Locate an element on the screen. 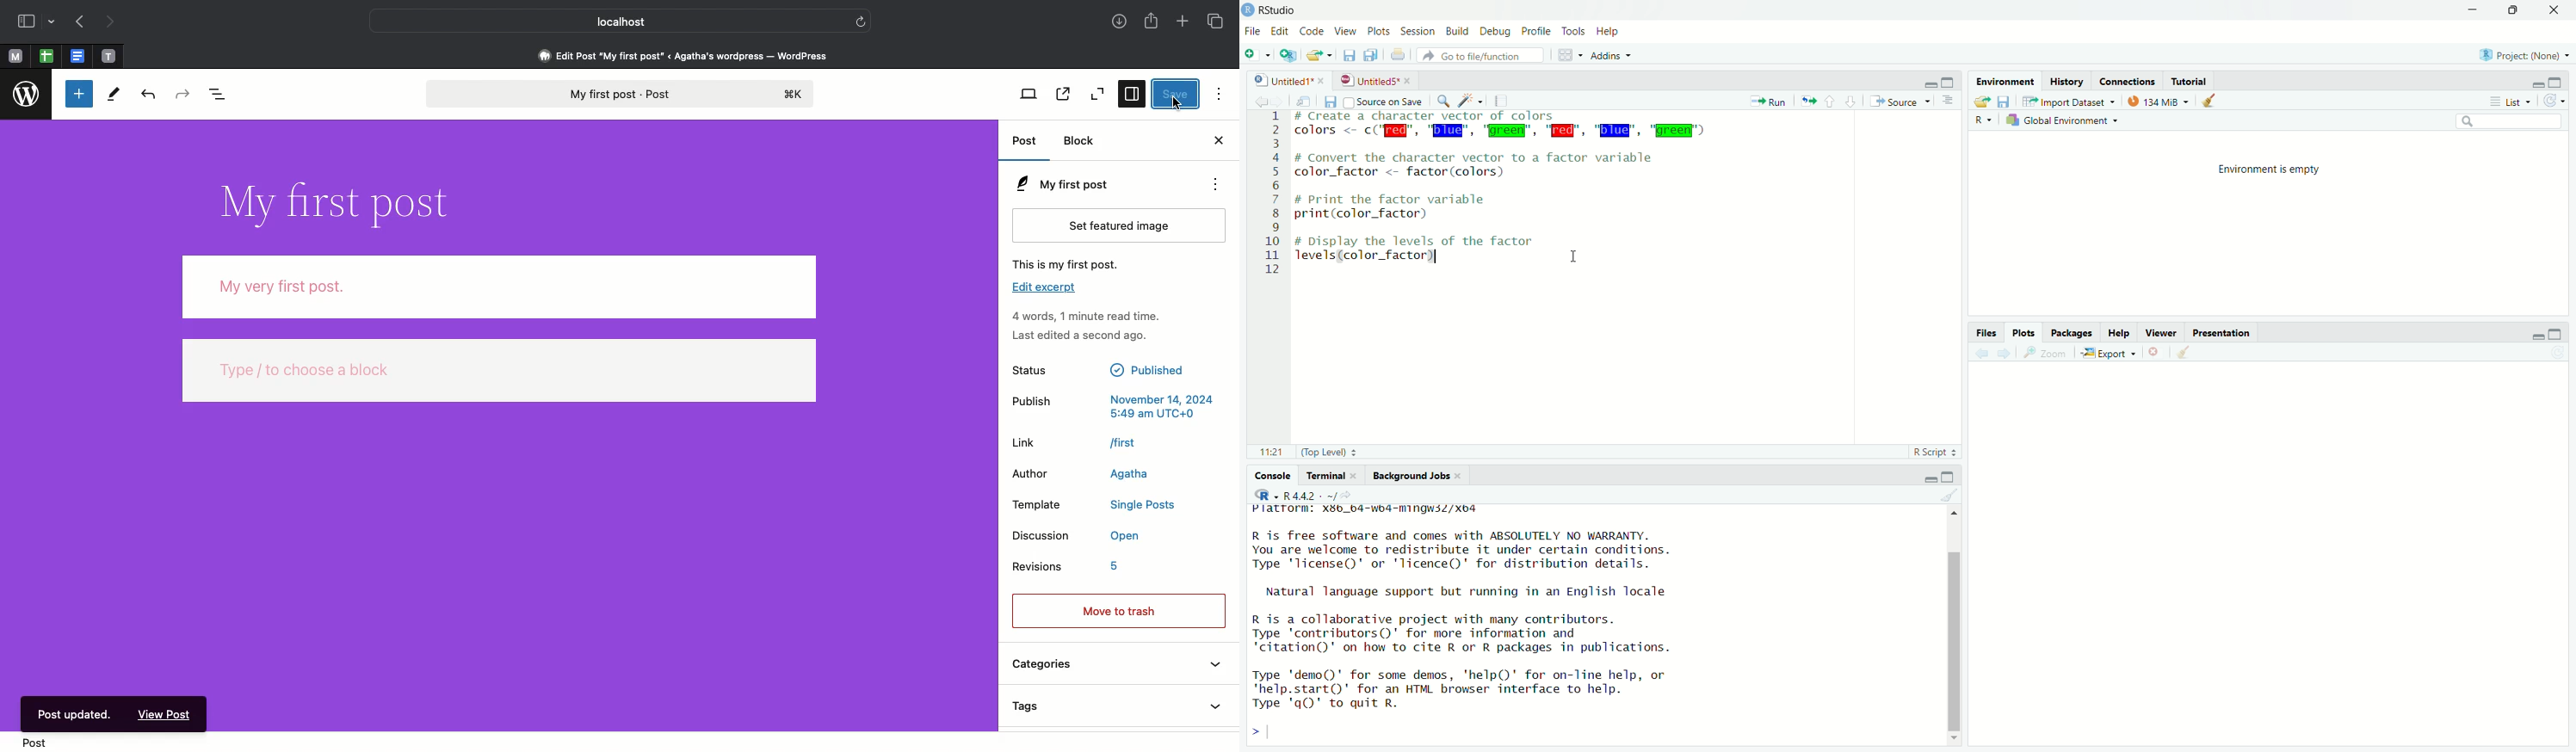  typing cursor is located at coordinates (1274, 733).